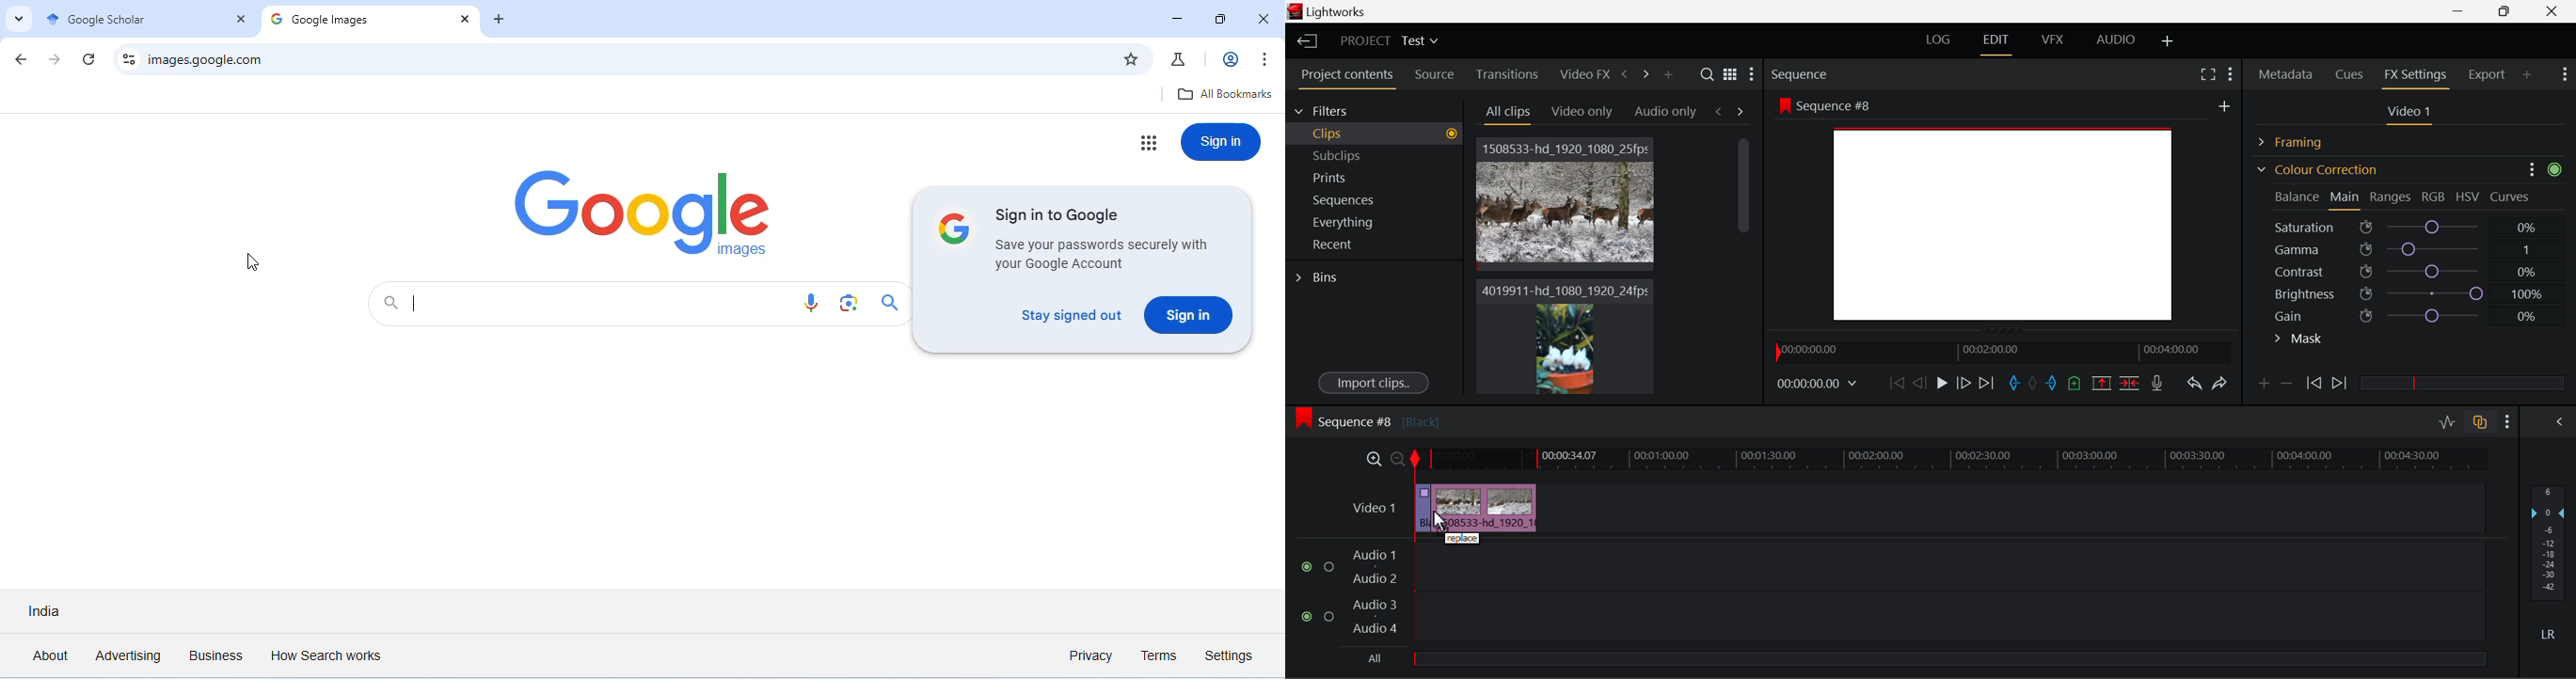  Describe the element at coordinates (2462, 383) in the screenshot. I see `slider` at that location.